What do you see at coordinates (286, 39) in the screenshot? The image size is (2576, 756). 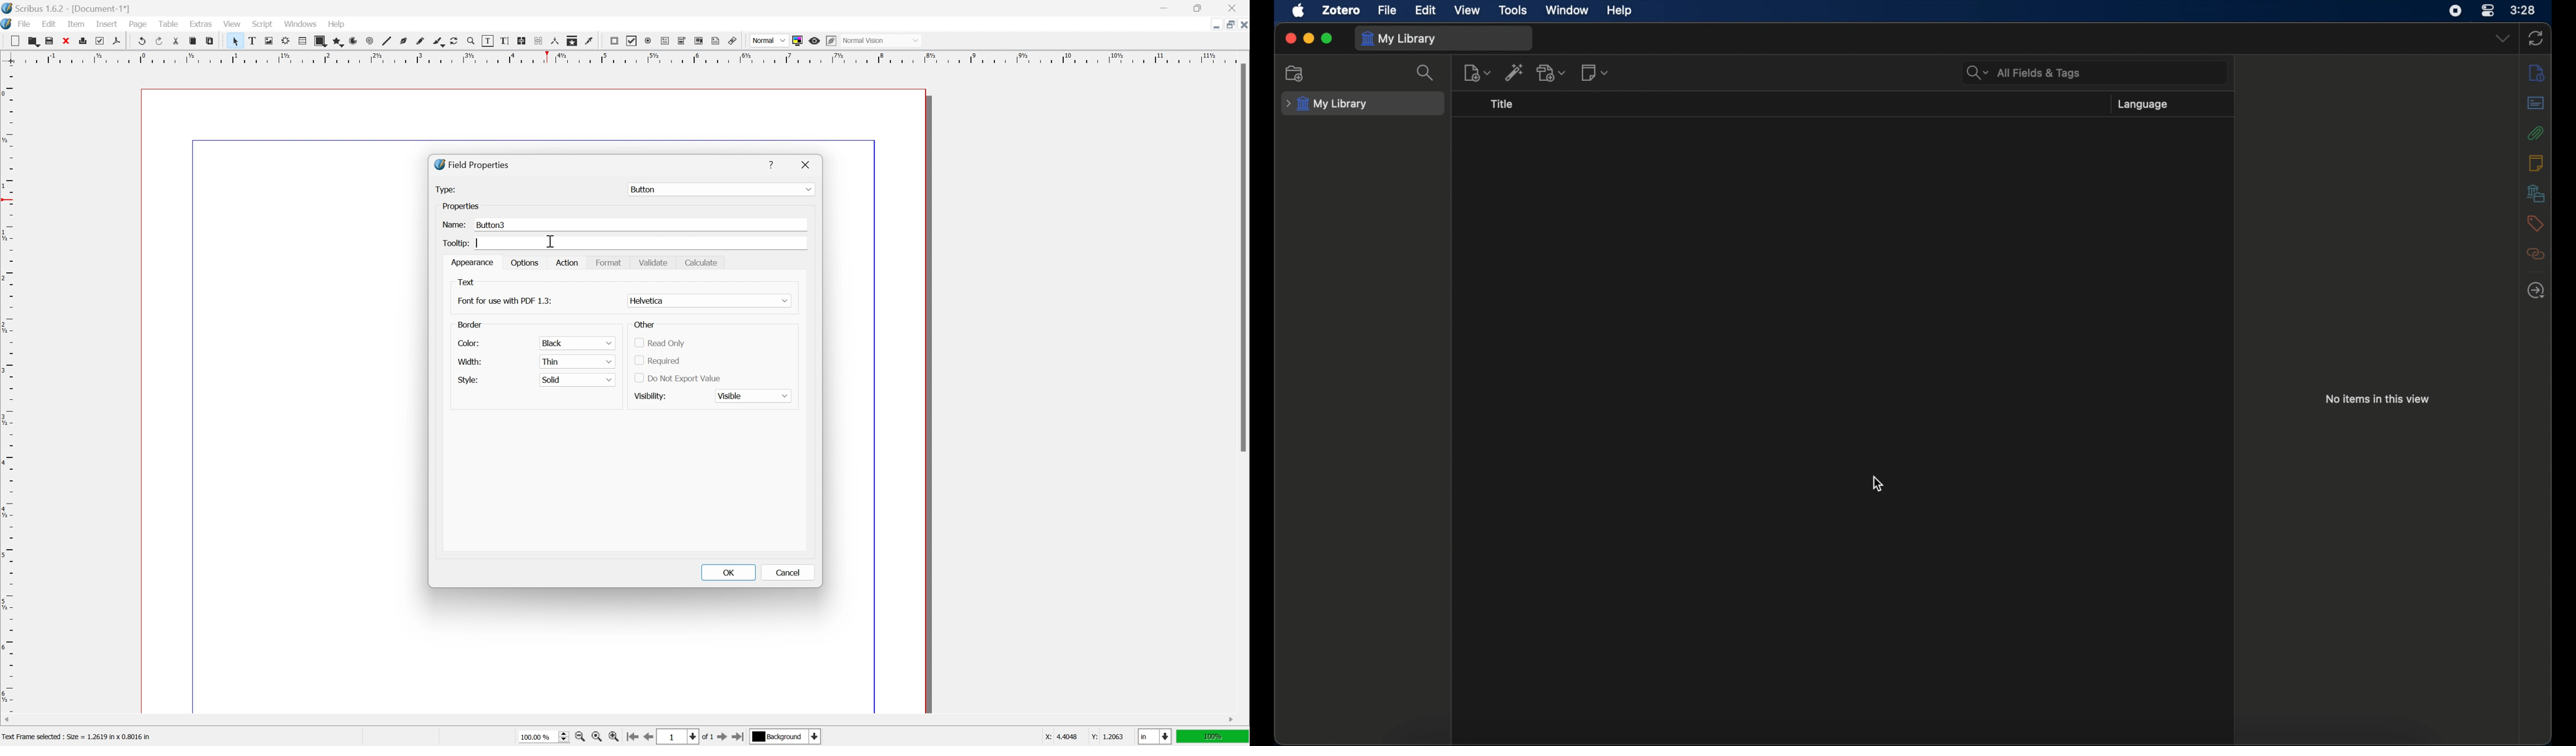 I see `render frame` at bounding box center [286, 39].